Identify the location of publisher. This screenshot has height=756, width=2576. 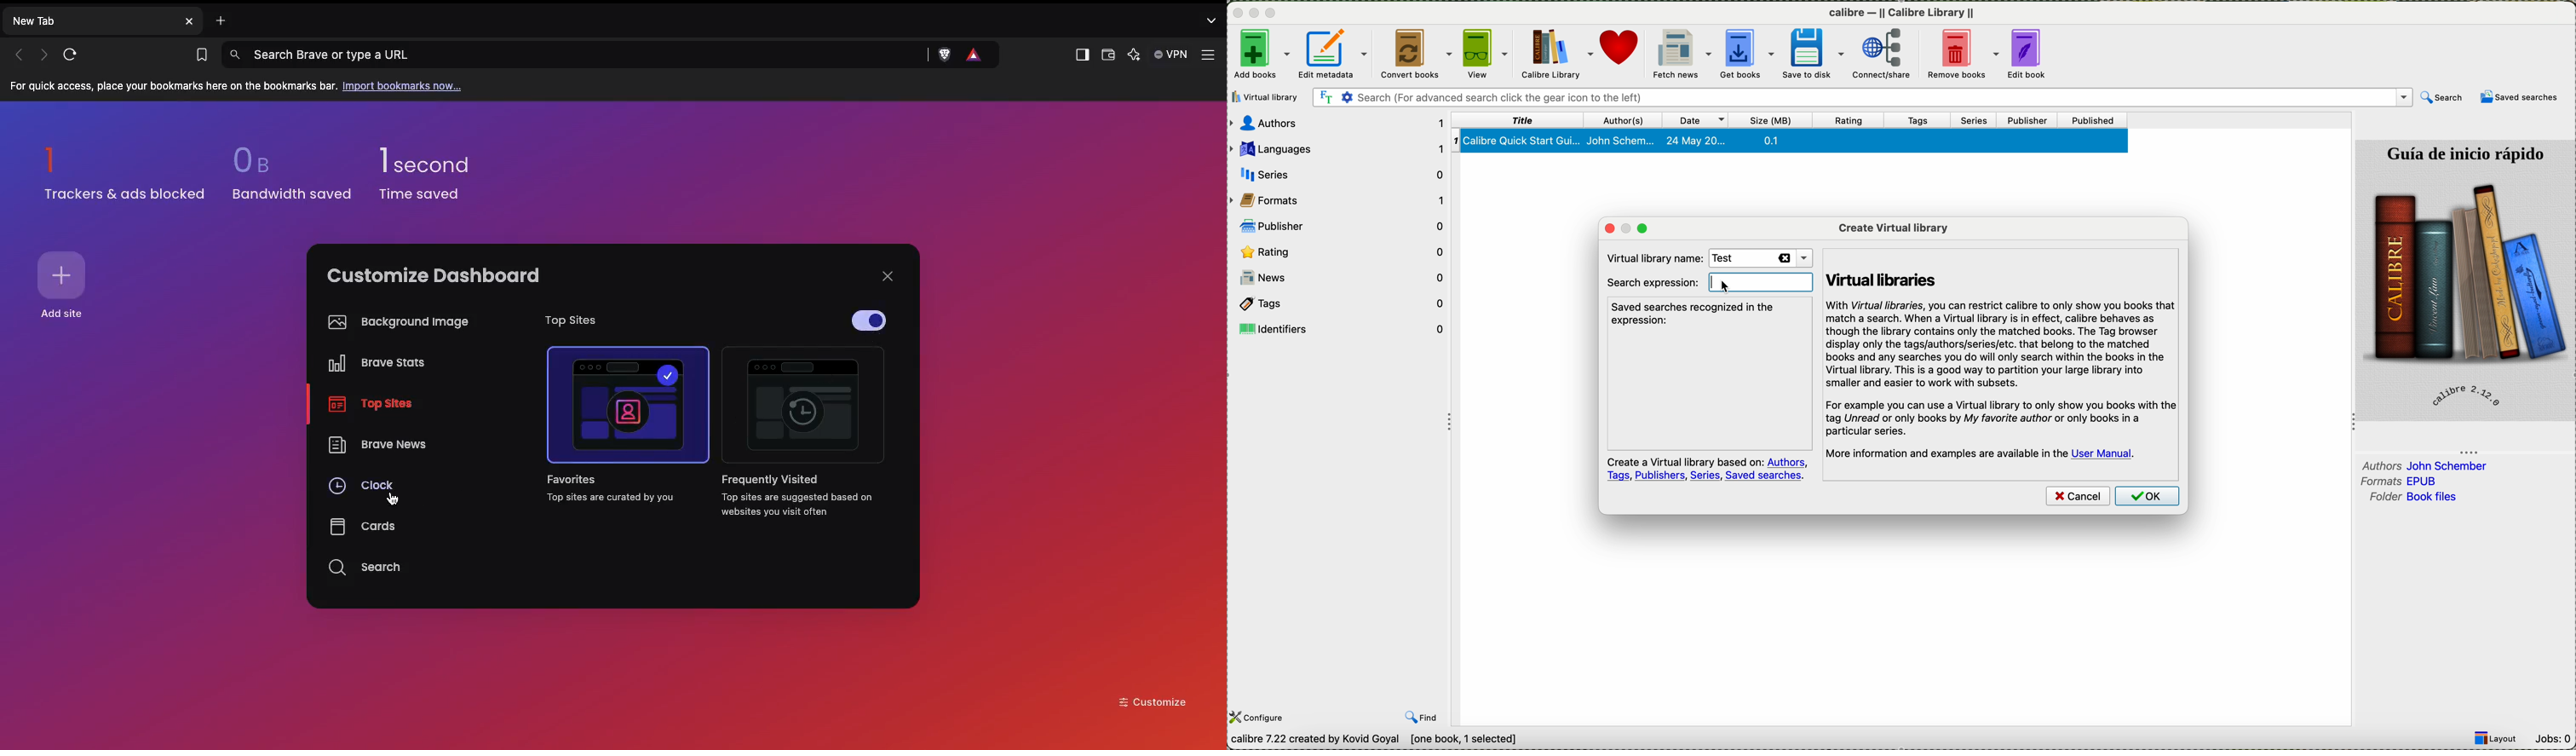
(1343, 225).